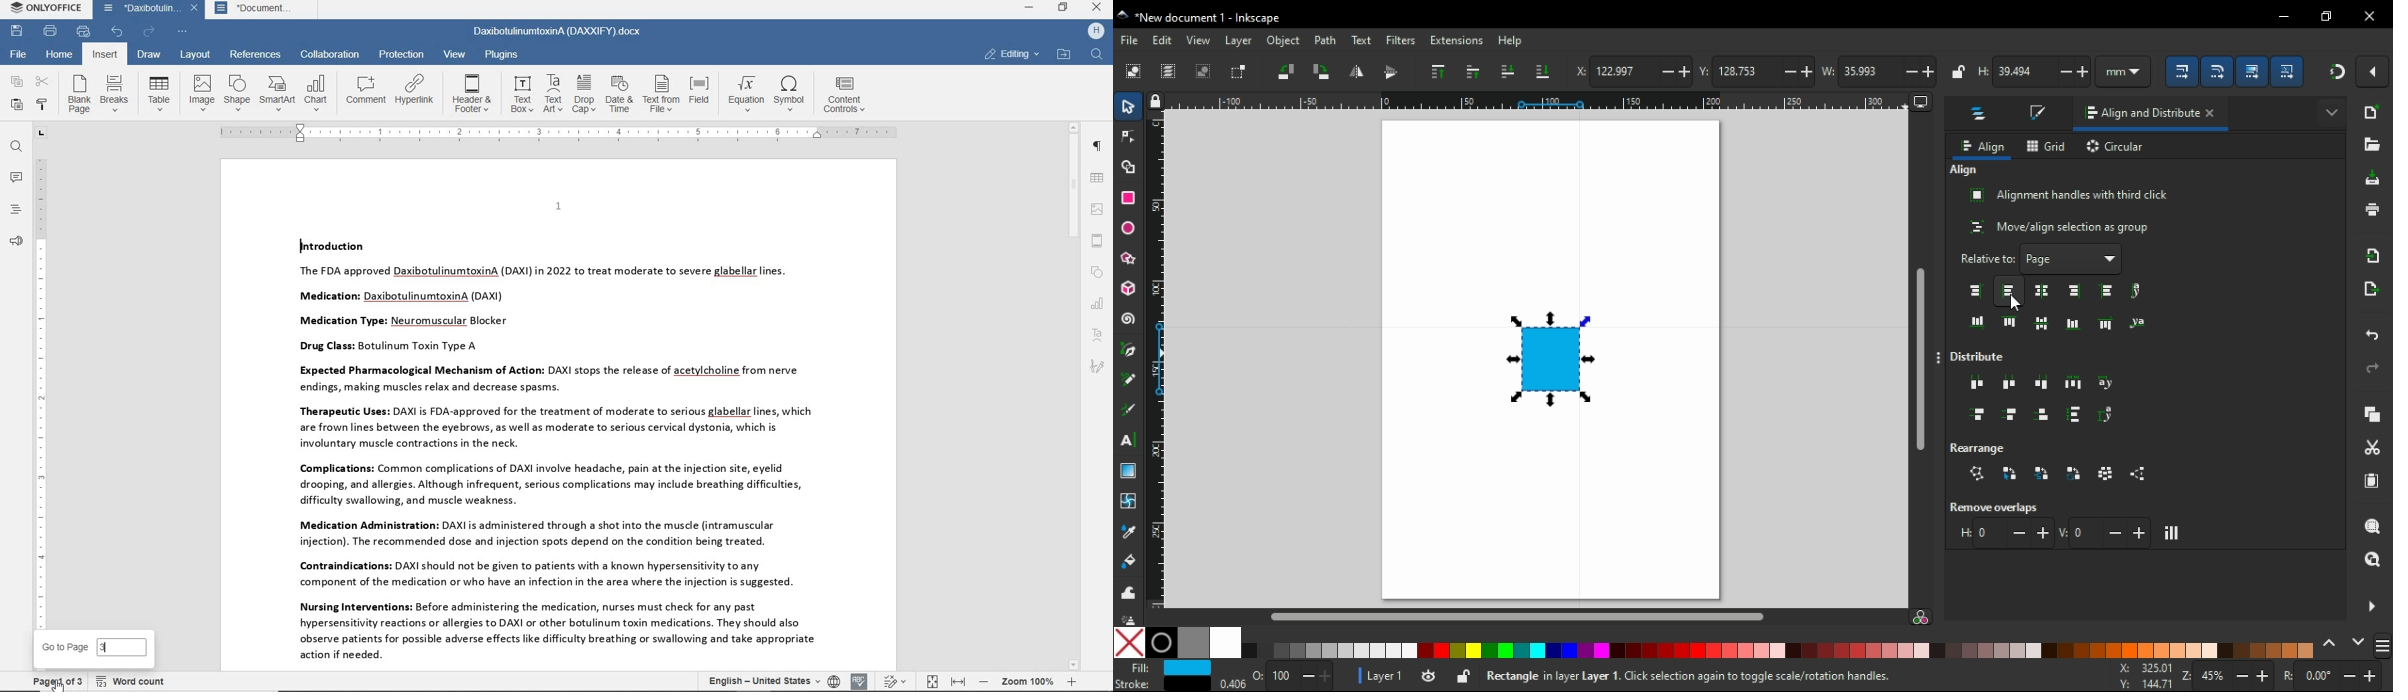 The image size is (2408, 700). Describe the element at coordinates (317, 92) in the screenshot. I see `chart` at that location.